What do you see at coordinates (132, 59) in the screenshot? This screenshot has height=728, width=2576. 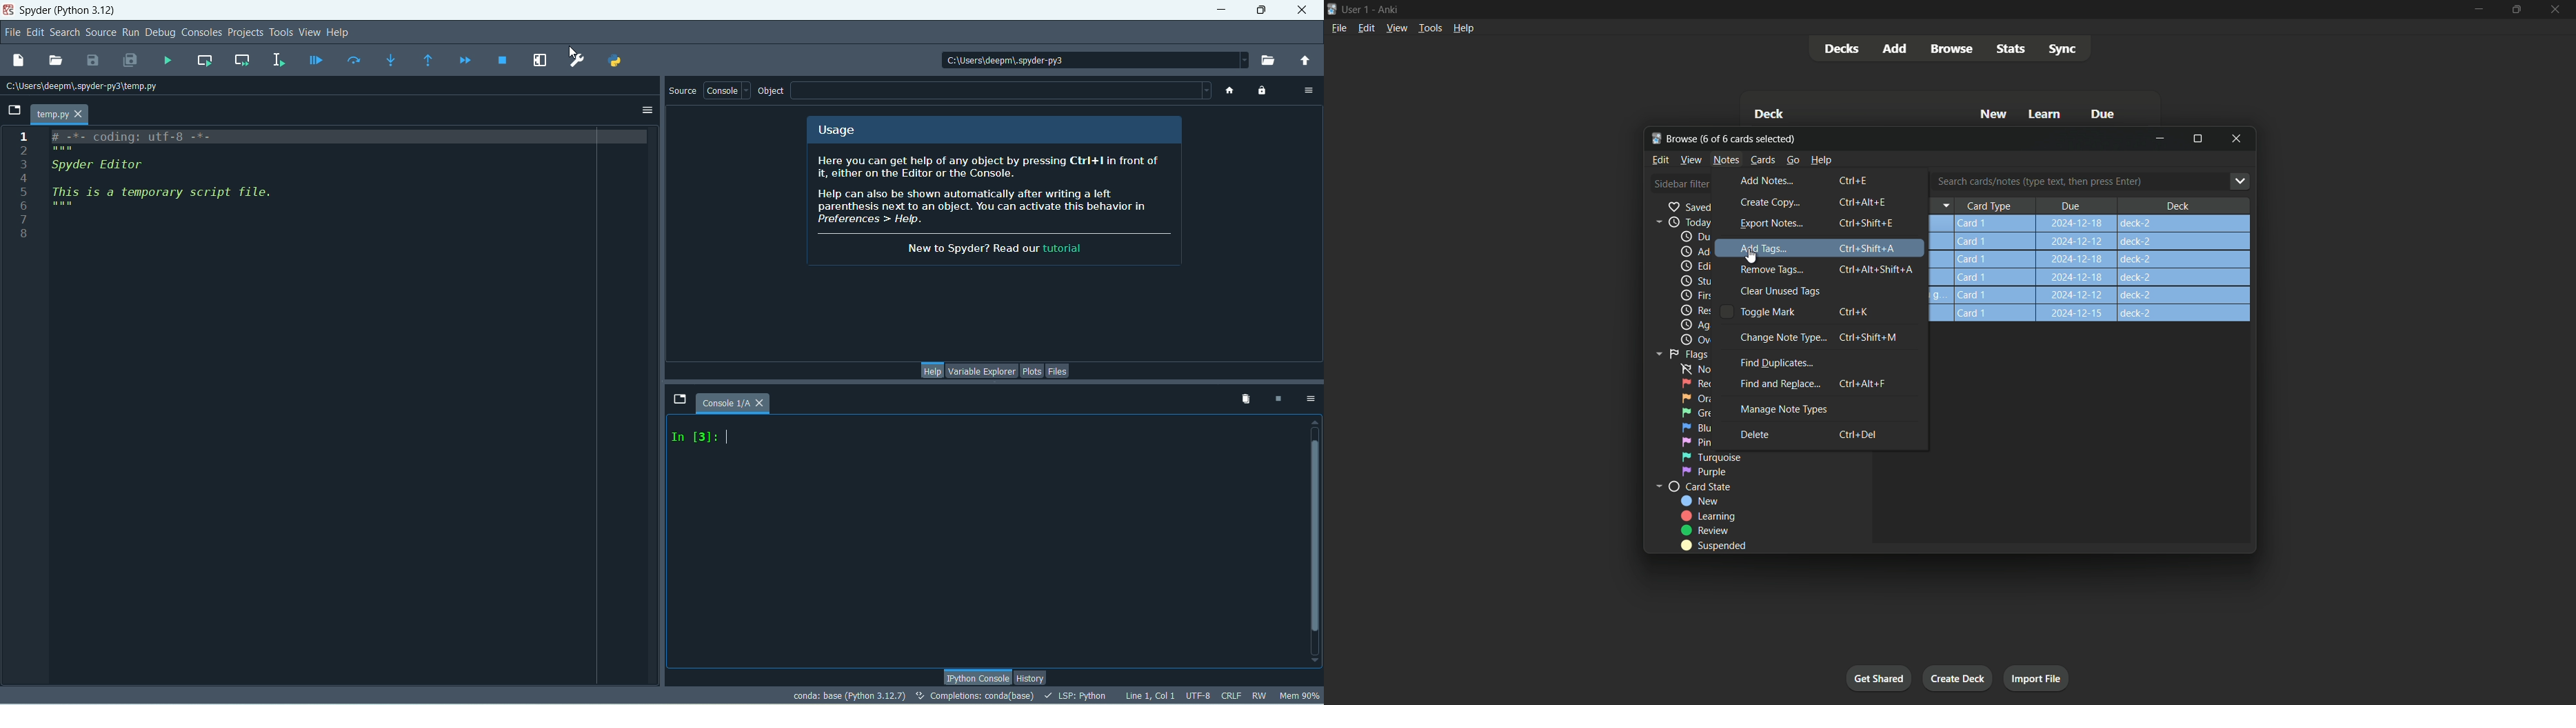 I see `save all files` at bounding box center [132, 59].